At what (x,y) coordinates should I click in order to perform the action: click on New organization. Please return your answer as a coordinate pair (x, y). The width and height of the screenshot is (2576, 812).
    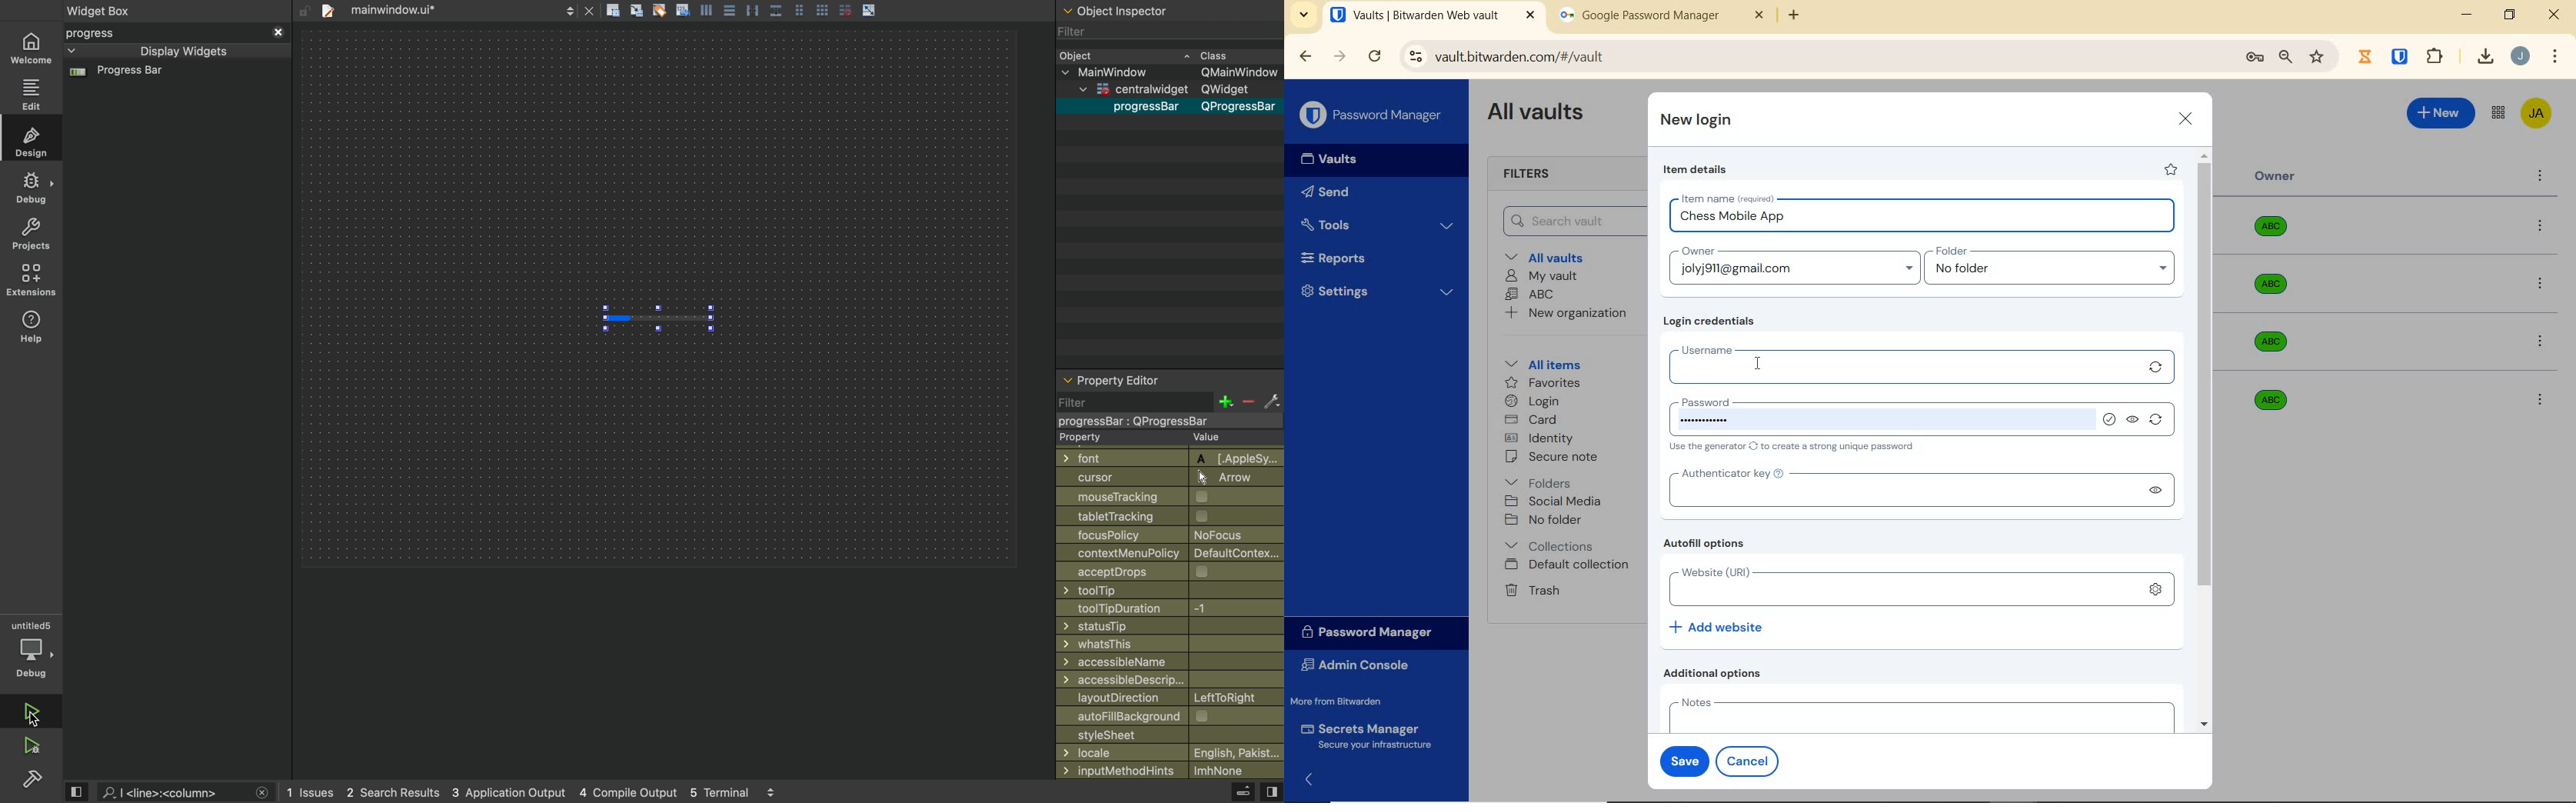
    Looking at the image, I should click on (1564, 313).